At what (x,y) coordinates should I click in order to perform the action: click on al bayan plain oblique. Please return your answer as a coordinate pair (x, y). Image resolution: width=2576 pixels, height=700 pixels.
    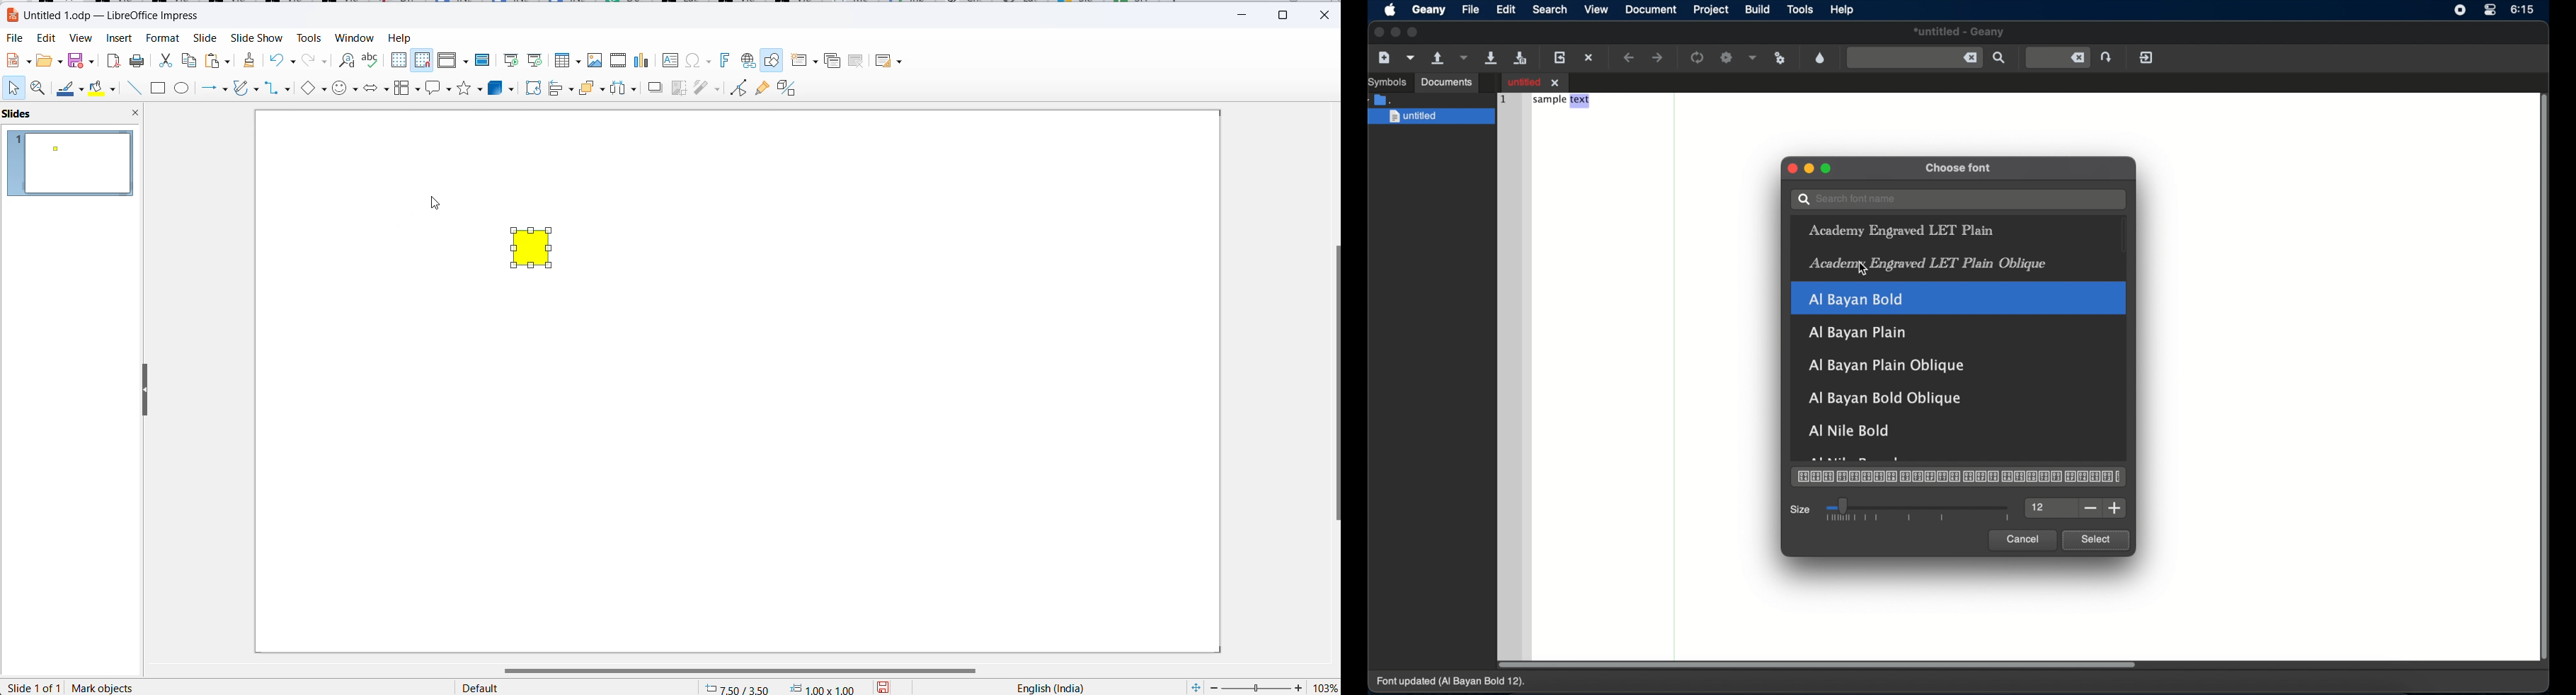
    Looking at the image, I should click on (1888, 366).